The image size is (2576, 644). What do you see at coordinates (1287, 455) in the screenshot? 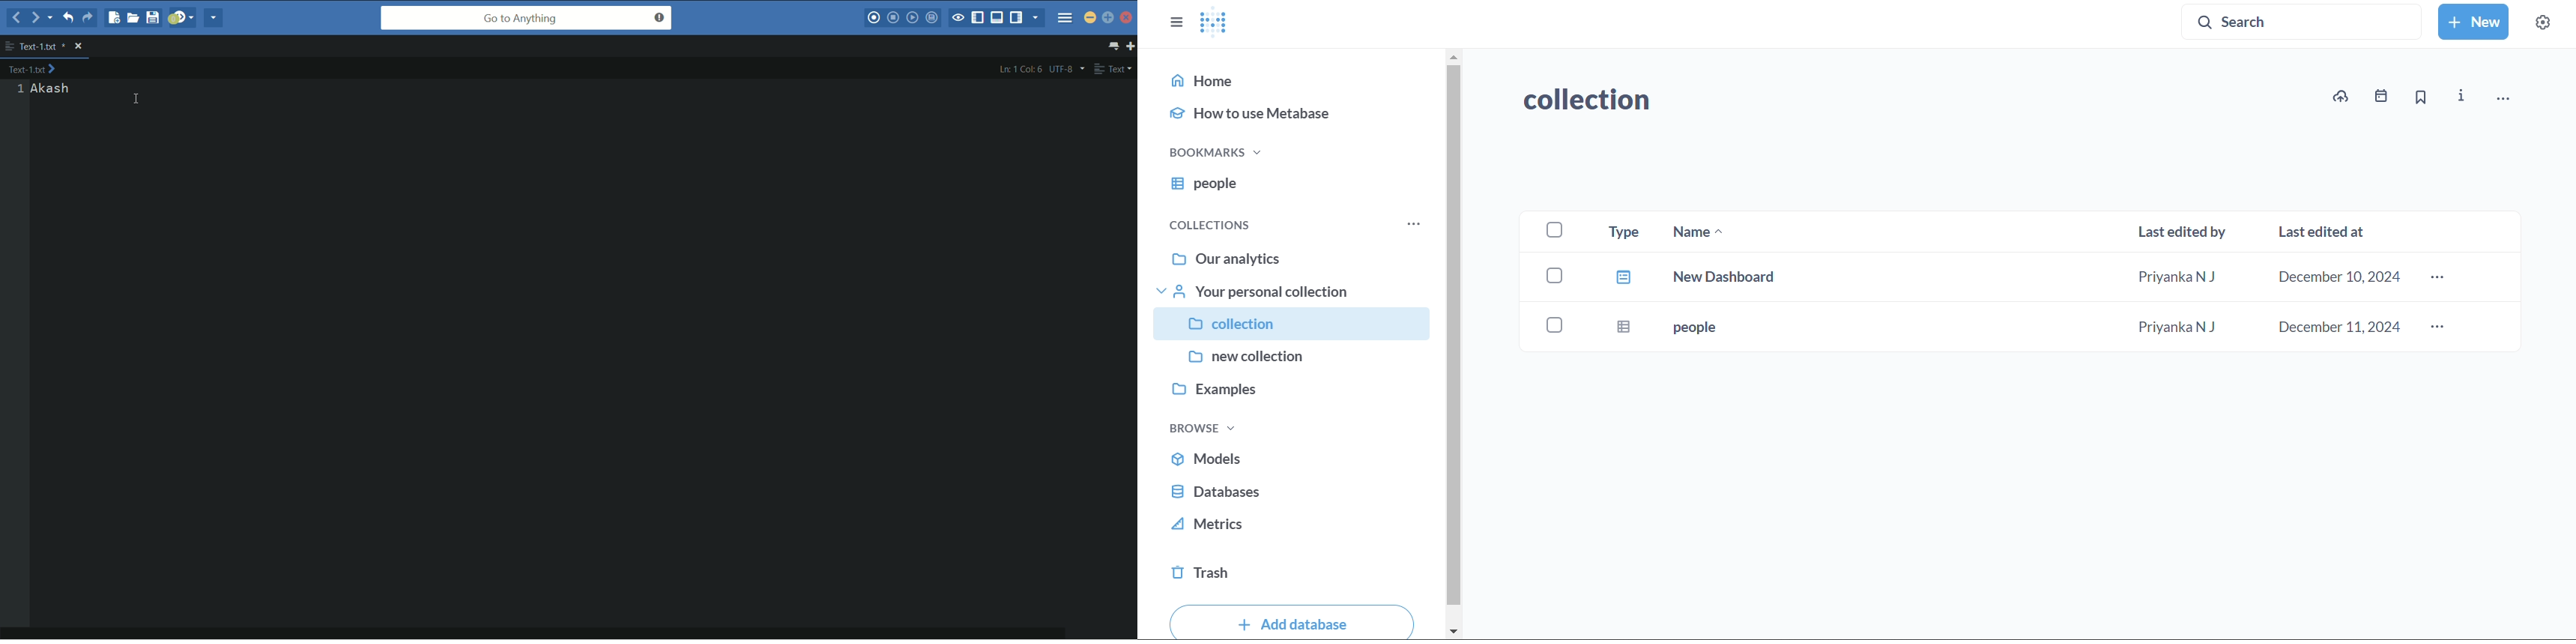
I see `models` at bounding box center [1287, 455].